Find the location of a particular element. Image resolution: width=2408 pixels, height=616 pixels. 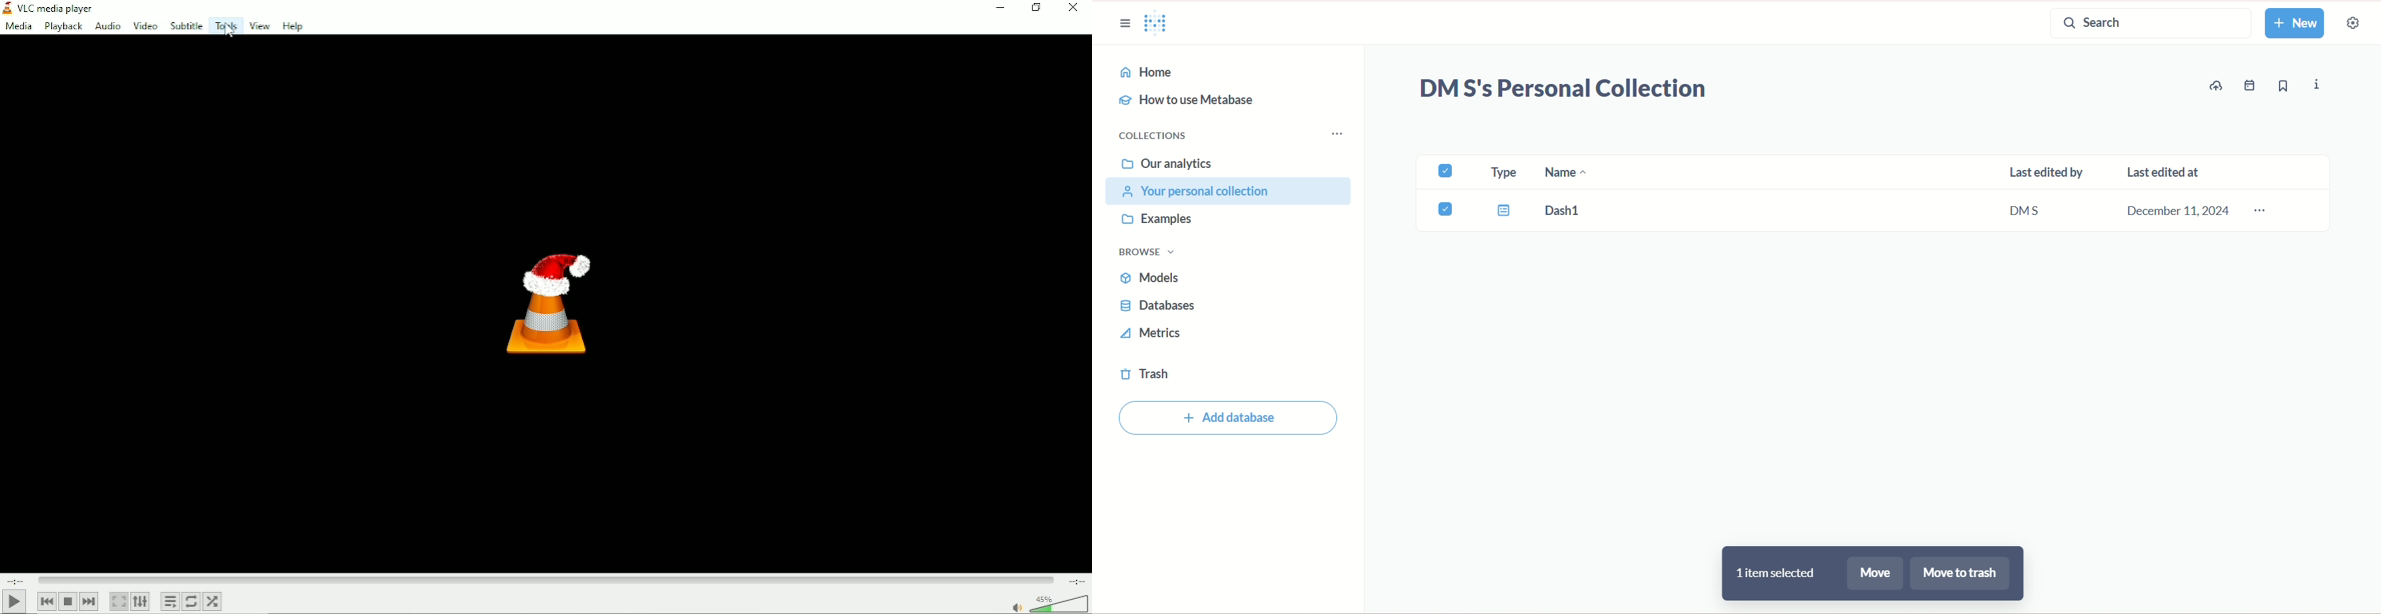

Volume is located at coordinates (1047, 603).